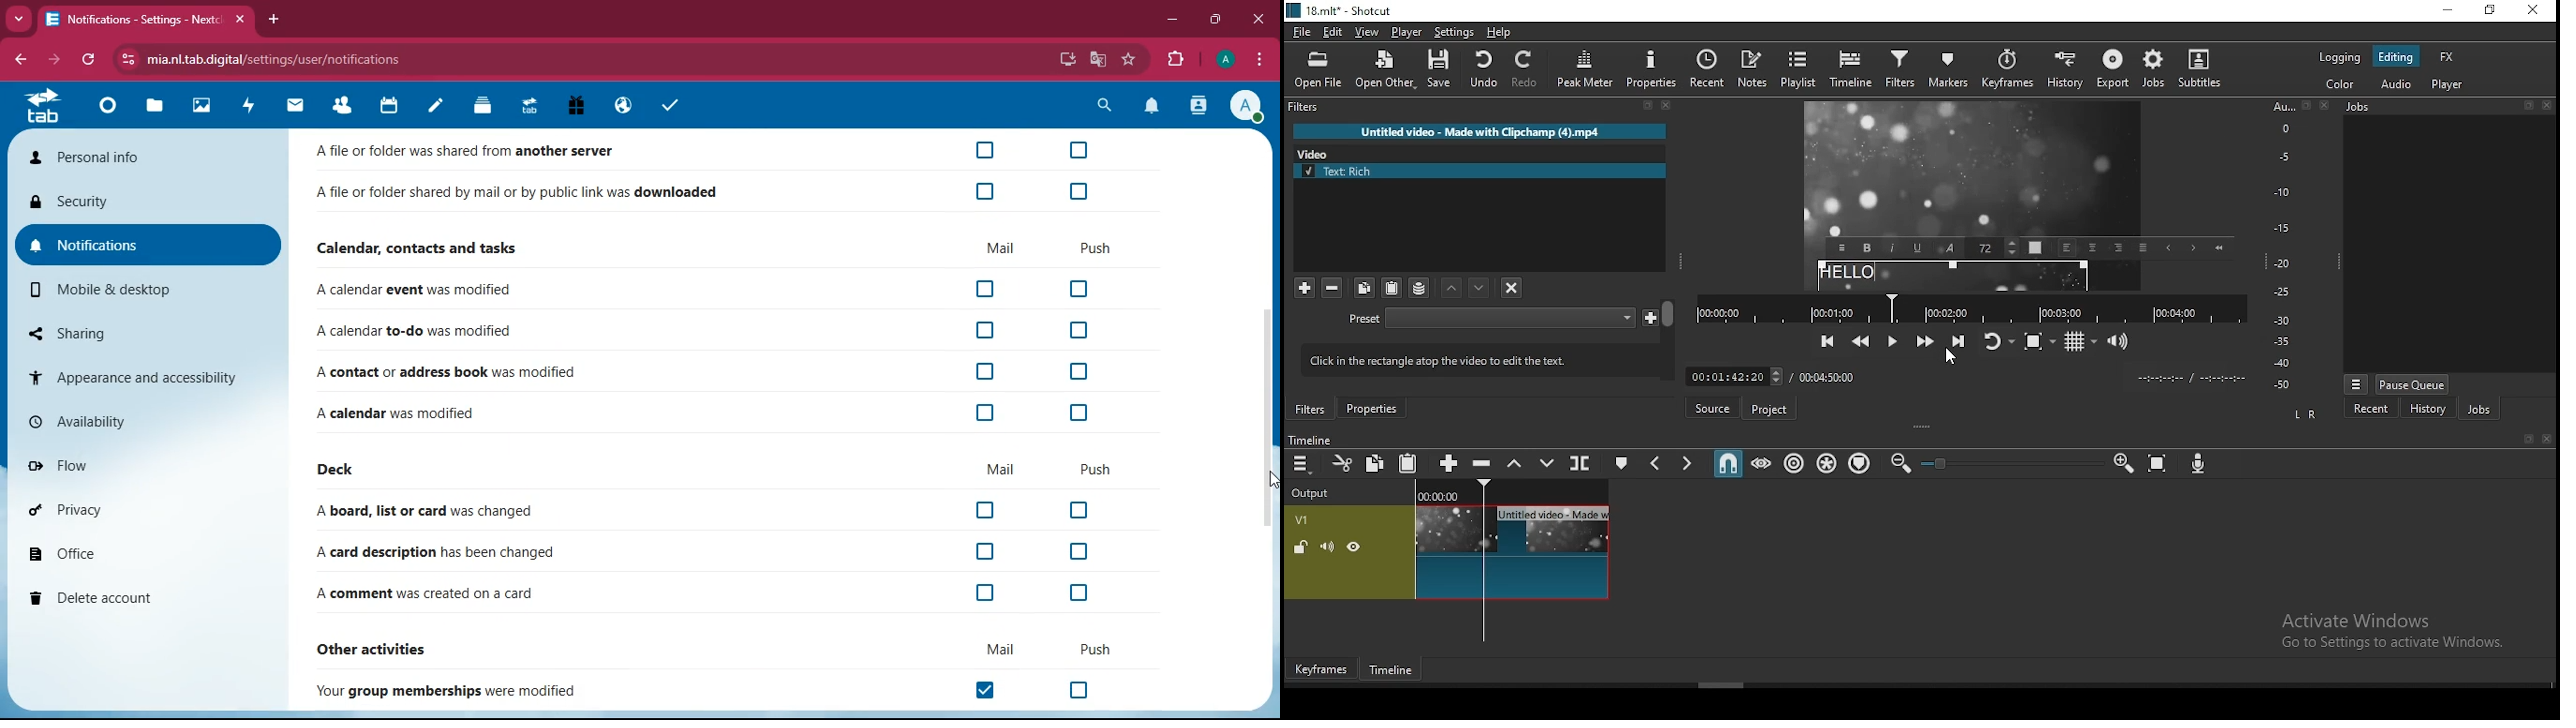  I want to click on View site information, so click(125, 60).